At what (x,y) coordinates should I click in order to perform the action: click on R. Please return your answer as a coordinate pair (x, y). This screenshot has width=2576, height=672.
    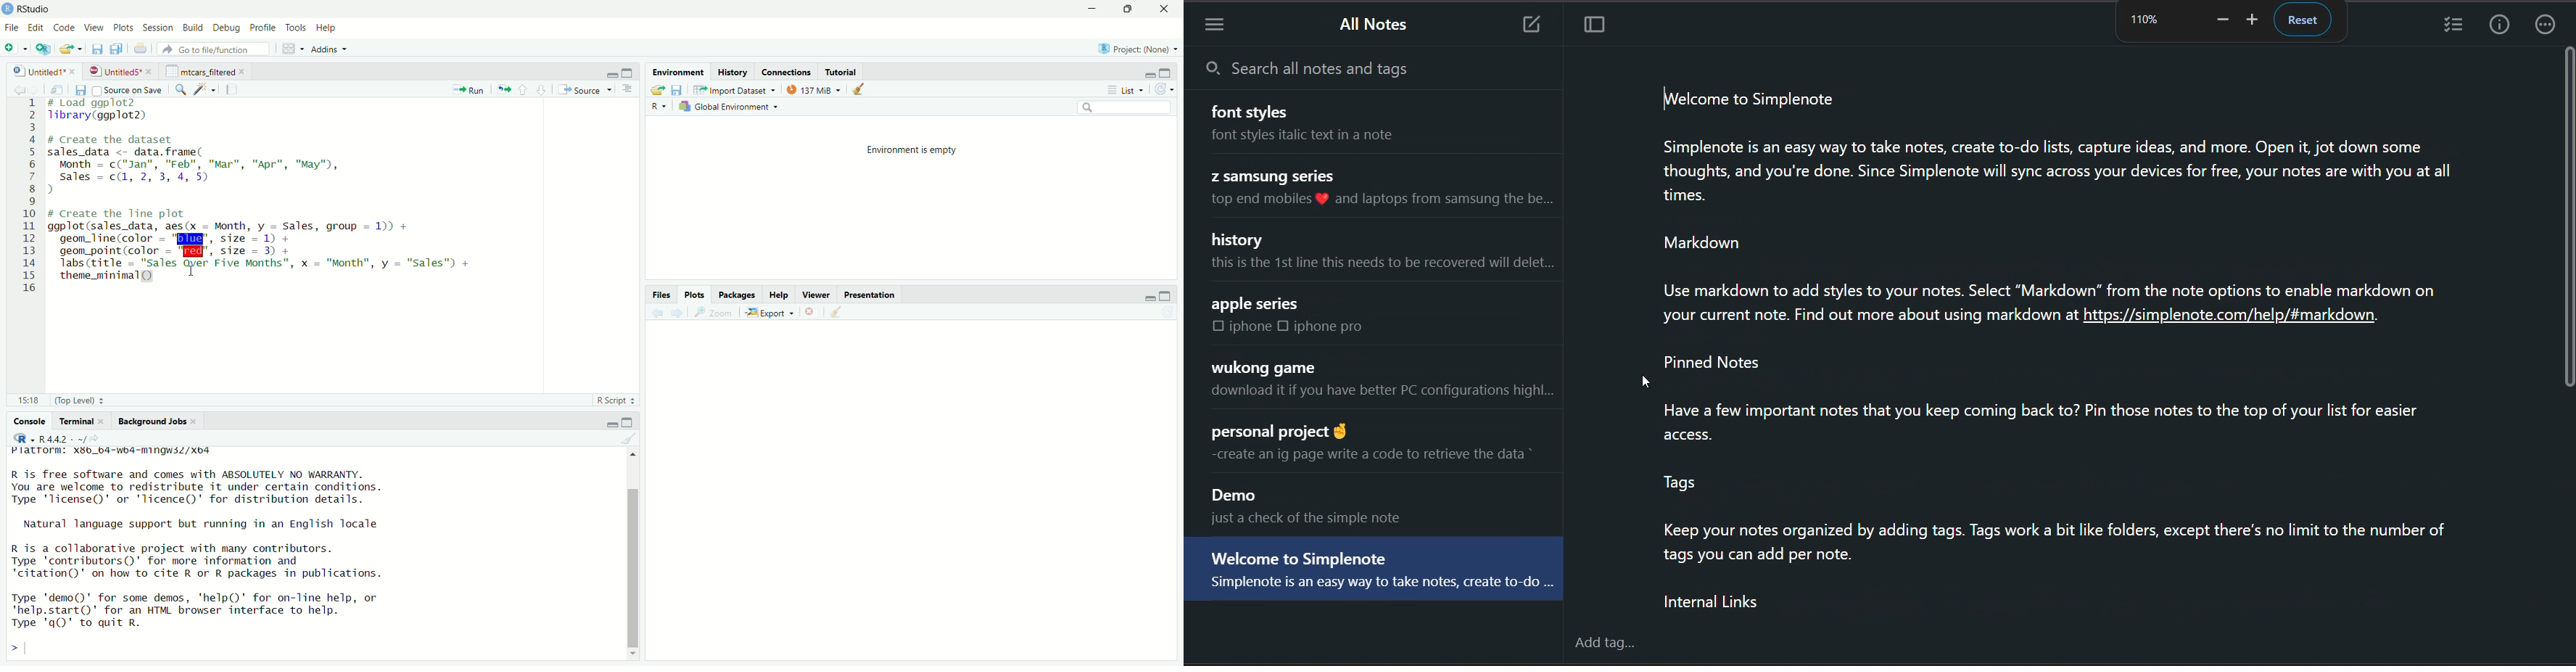
    Looking at the image, I should click on (659, 107).